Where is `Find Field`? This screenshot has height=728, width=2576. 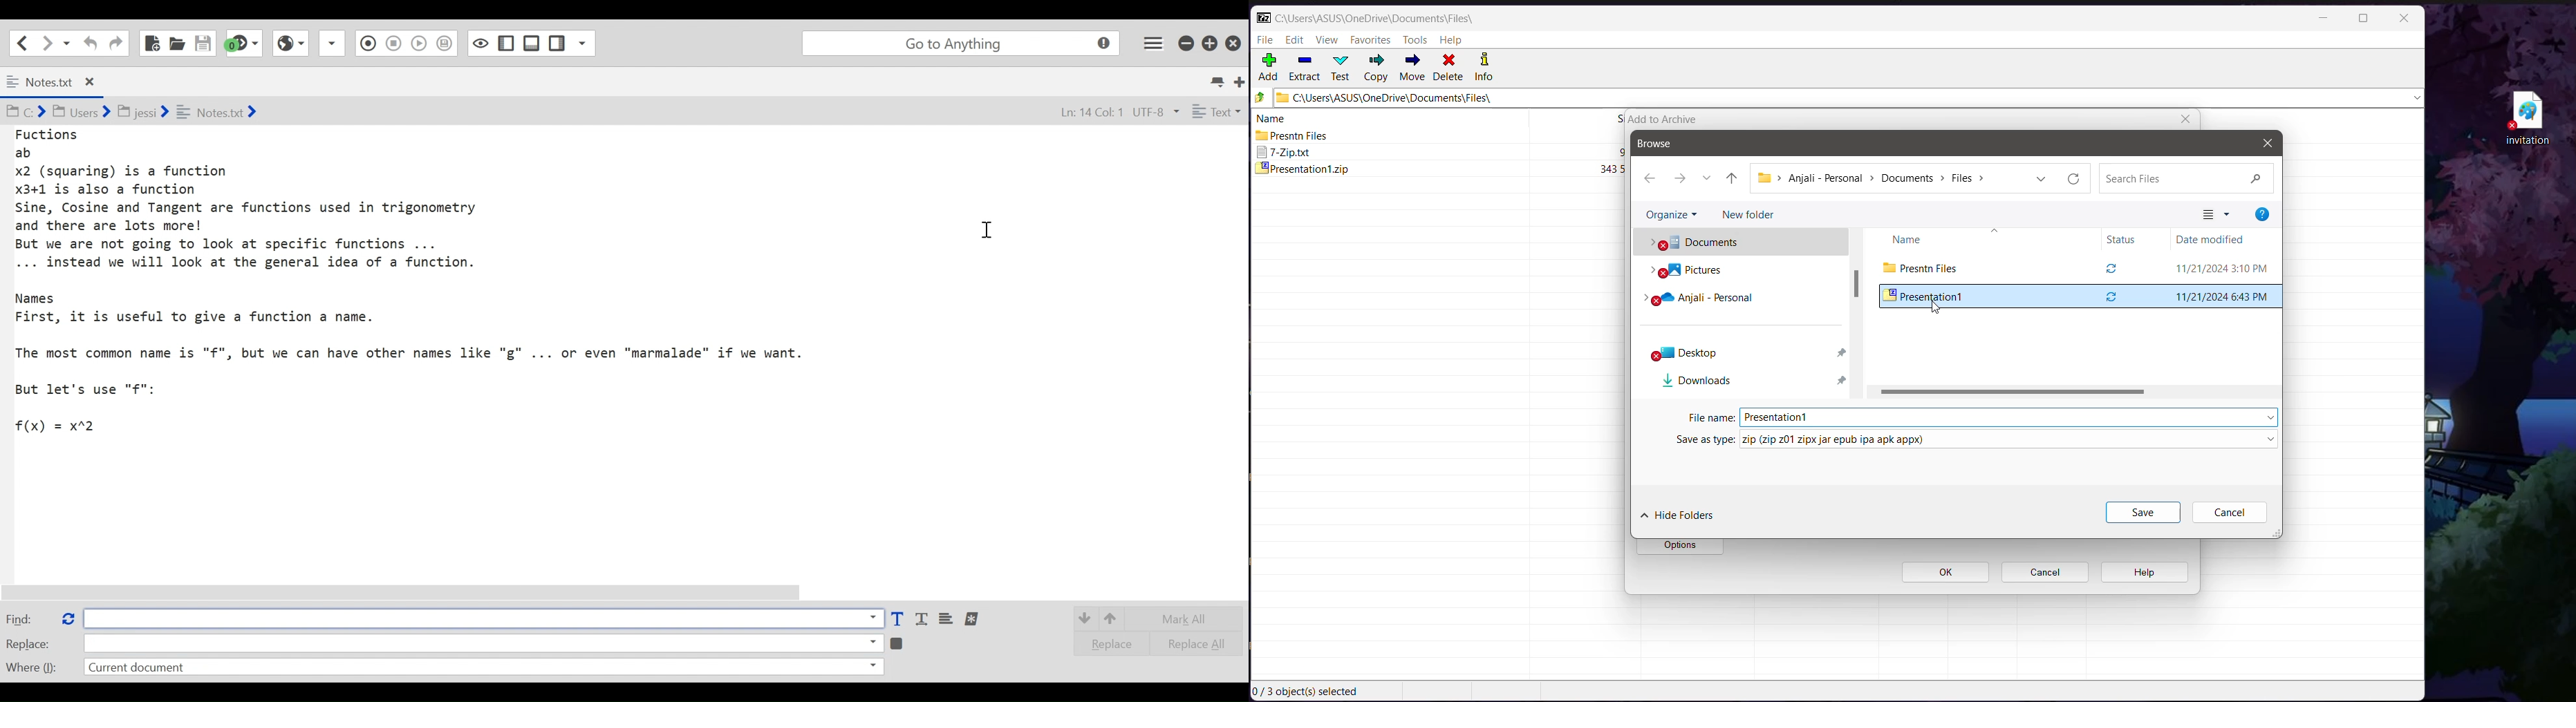
Find Field is located at coordinates (479, 618).